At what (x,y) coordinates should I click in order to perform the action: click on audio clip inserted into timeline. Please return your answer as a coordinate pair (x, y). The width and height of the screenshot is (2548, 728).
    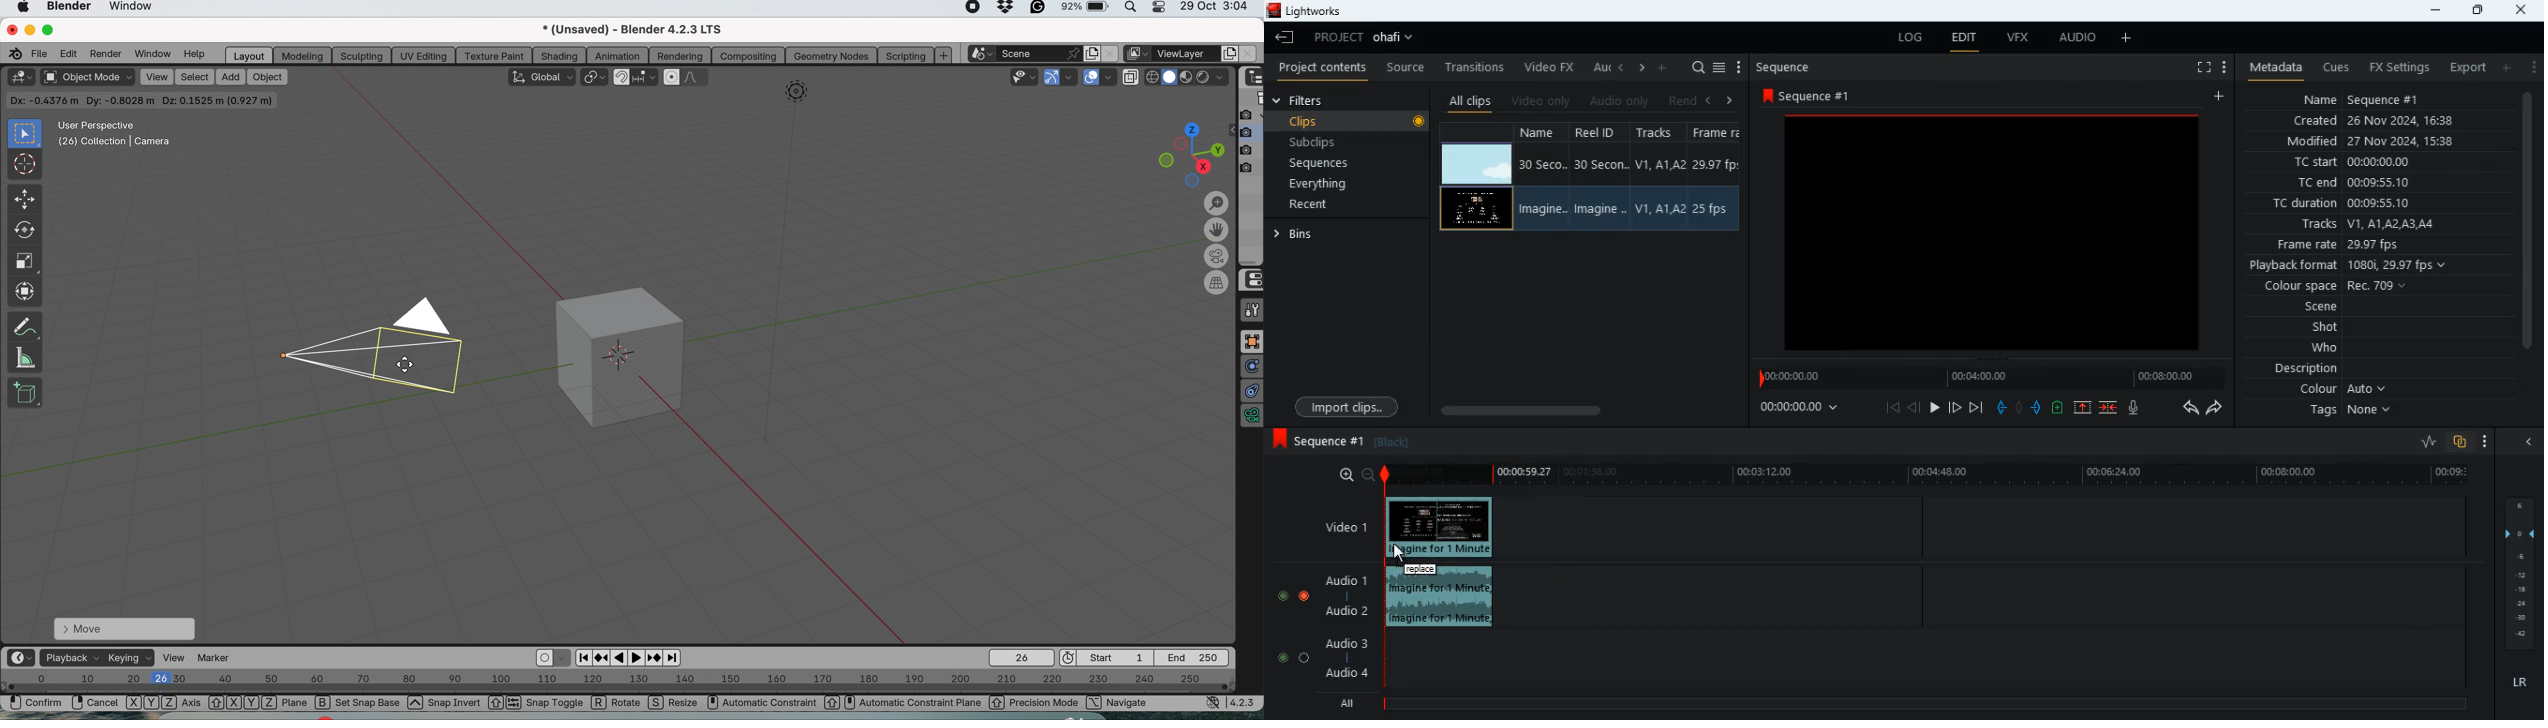
    Looking at the image, I should click on (1443, 599).